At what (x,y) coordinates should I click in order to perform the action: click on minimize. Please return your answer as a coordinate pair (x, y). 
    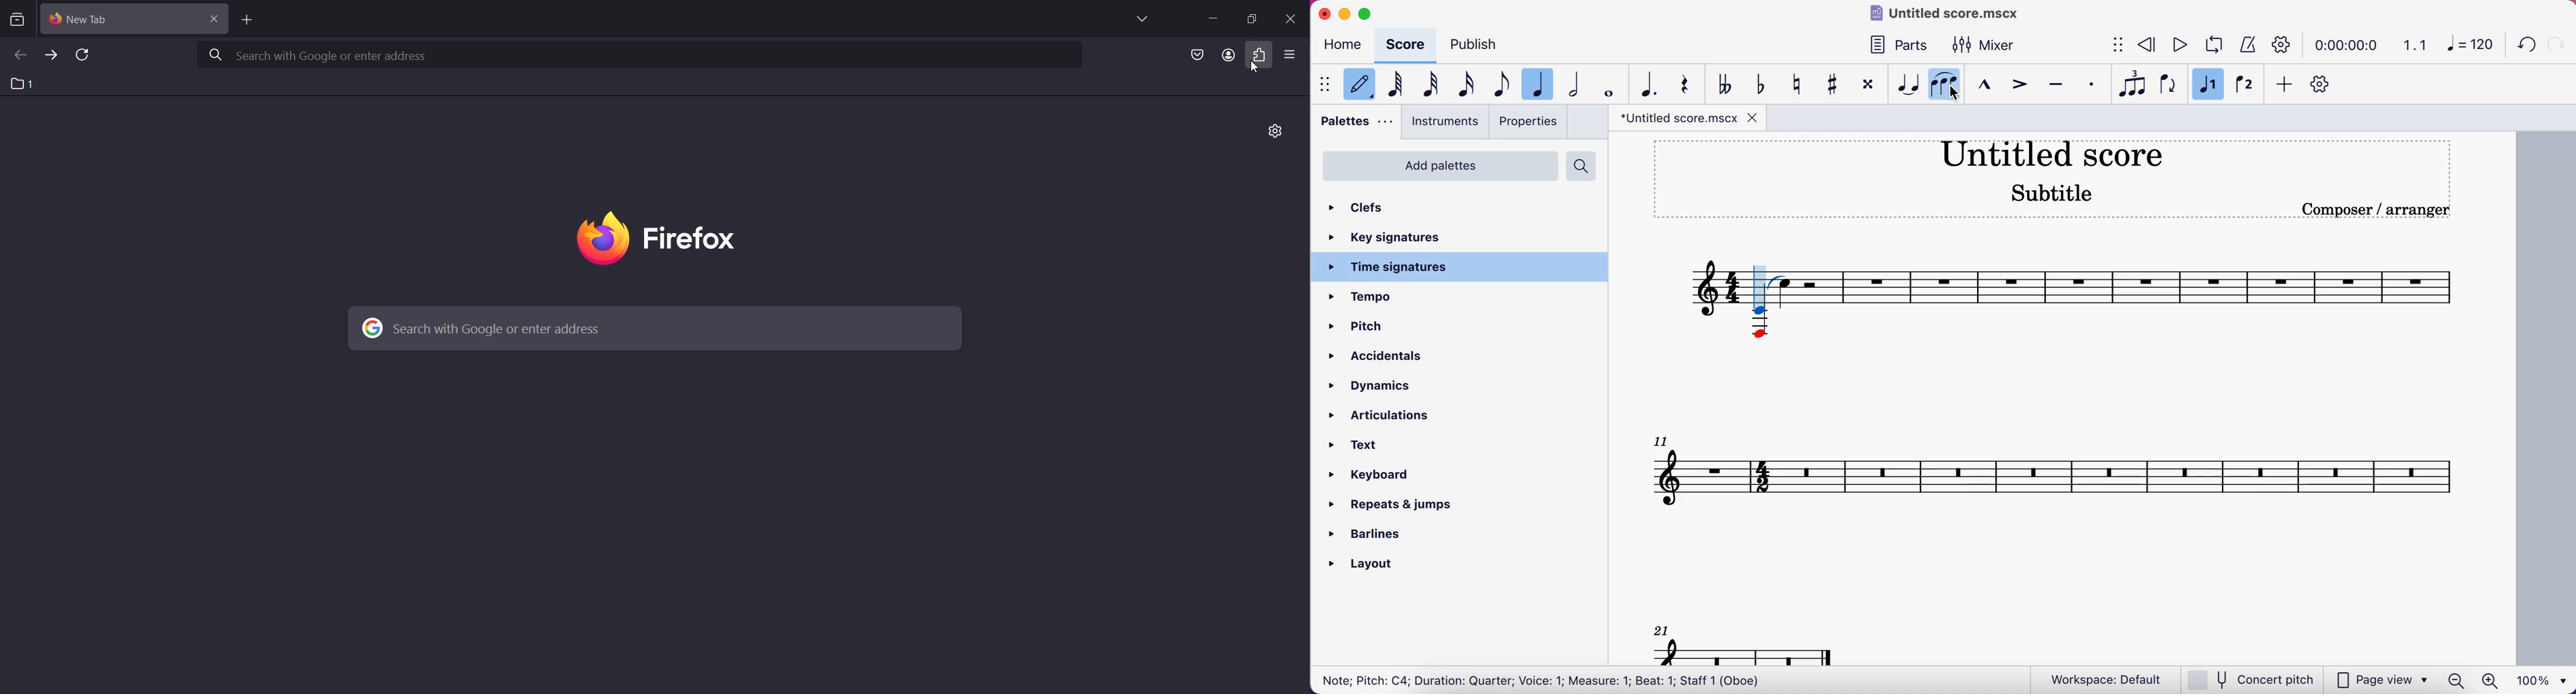
    Looking at the image, I should click on (1208, 19).